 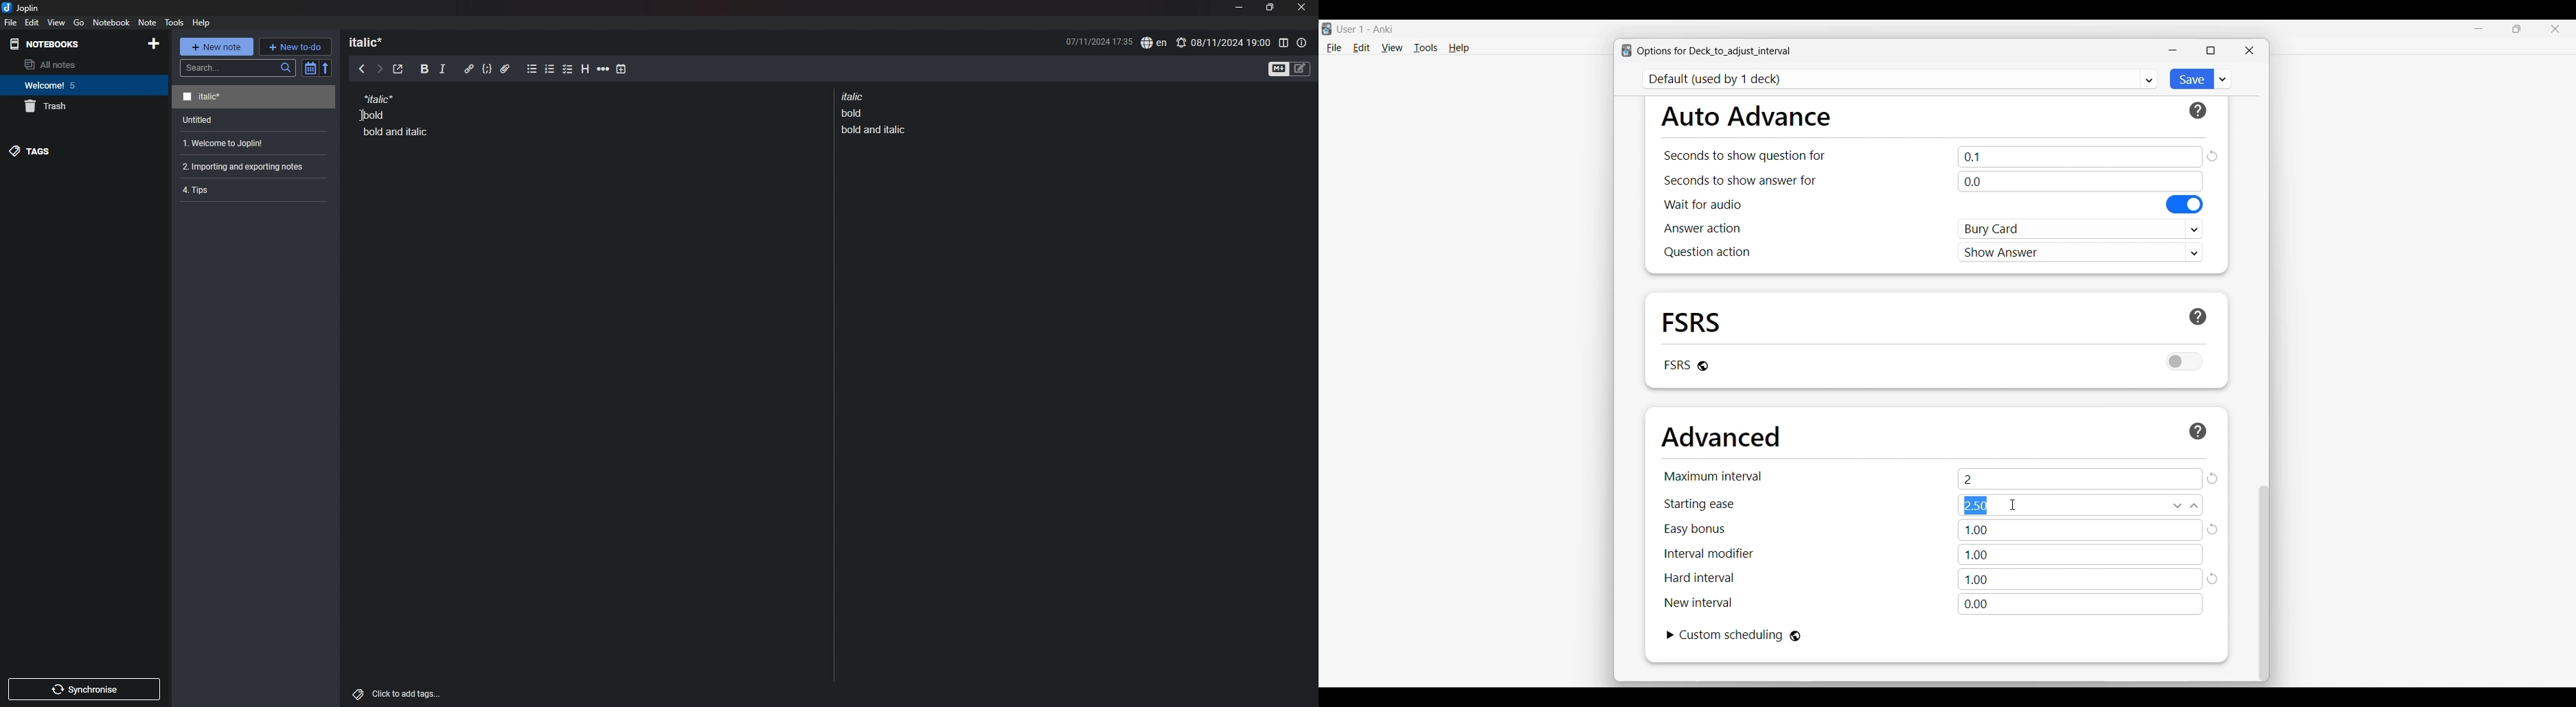 I want to click on Click to close window, so click(x=2249, y=50).